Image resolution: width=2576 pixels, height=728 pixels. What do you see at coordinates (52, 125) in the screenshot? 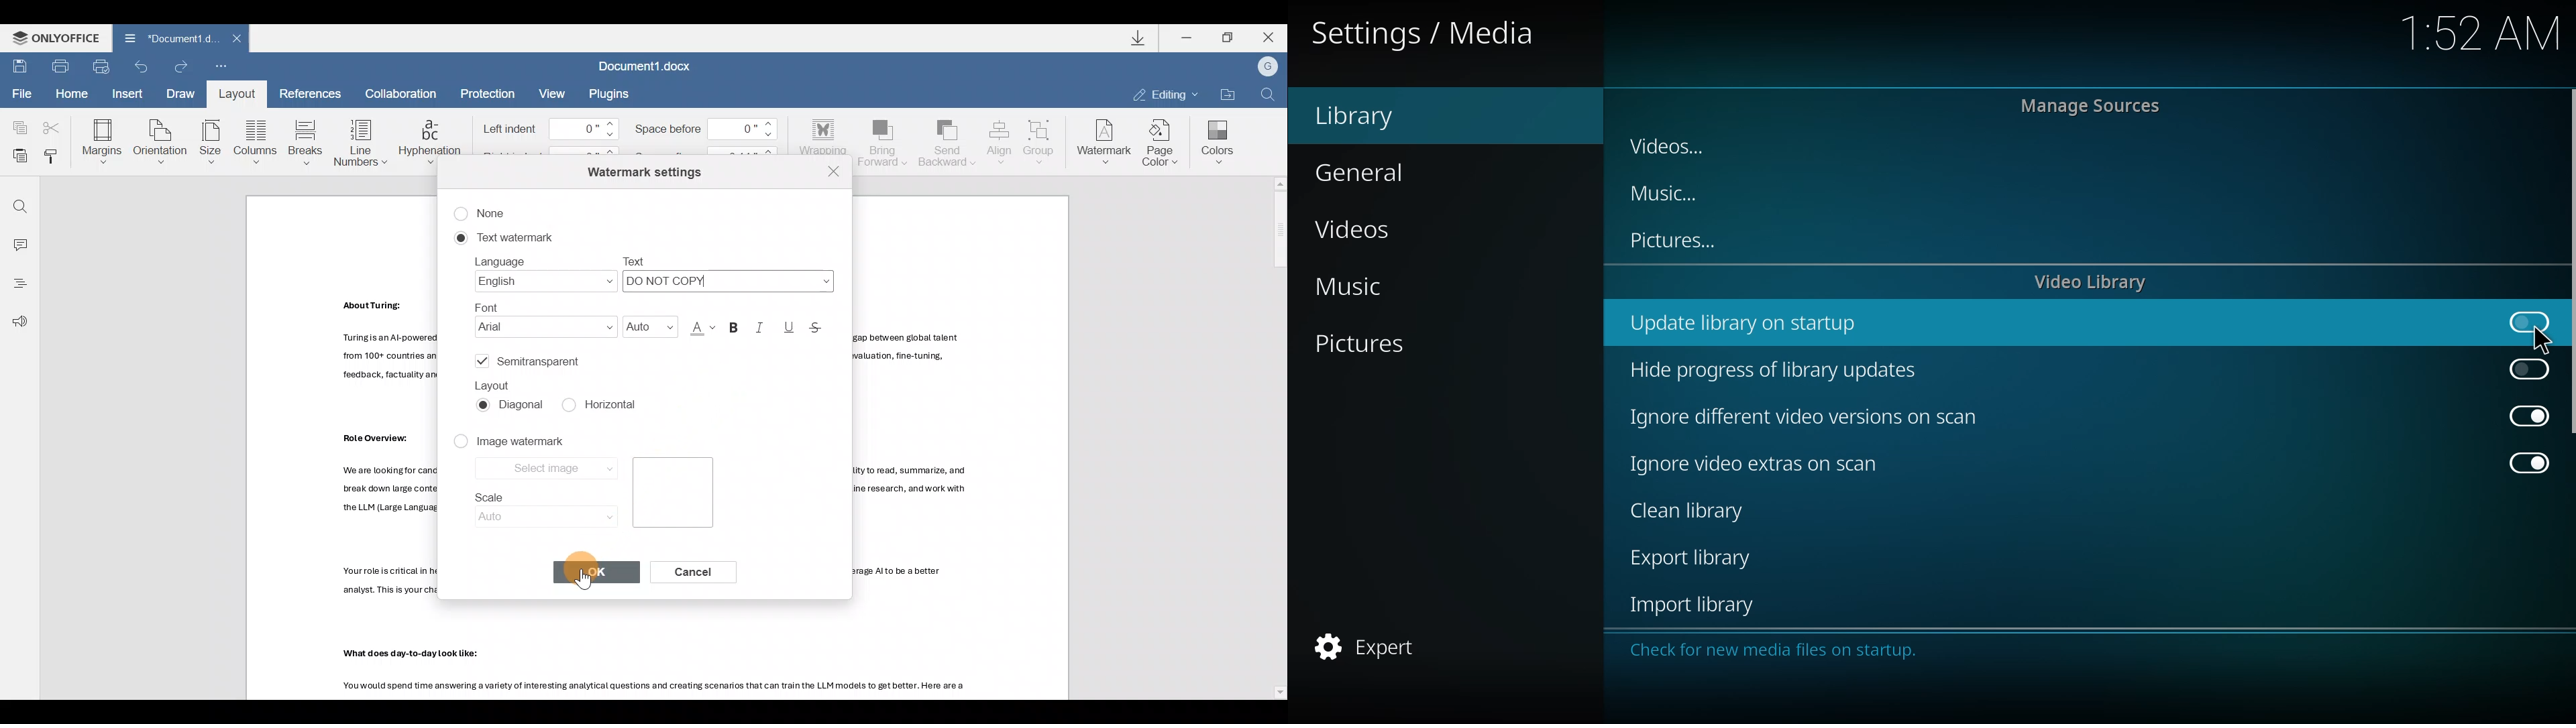
I see `Cut` at bounding box center [52, 125].